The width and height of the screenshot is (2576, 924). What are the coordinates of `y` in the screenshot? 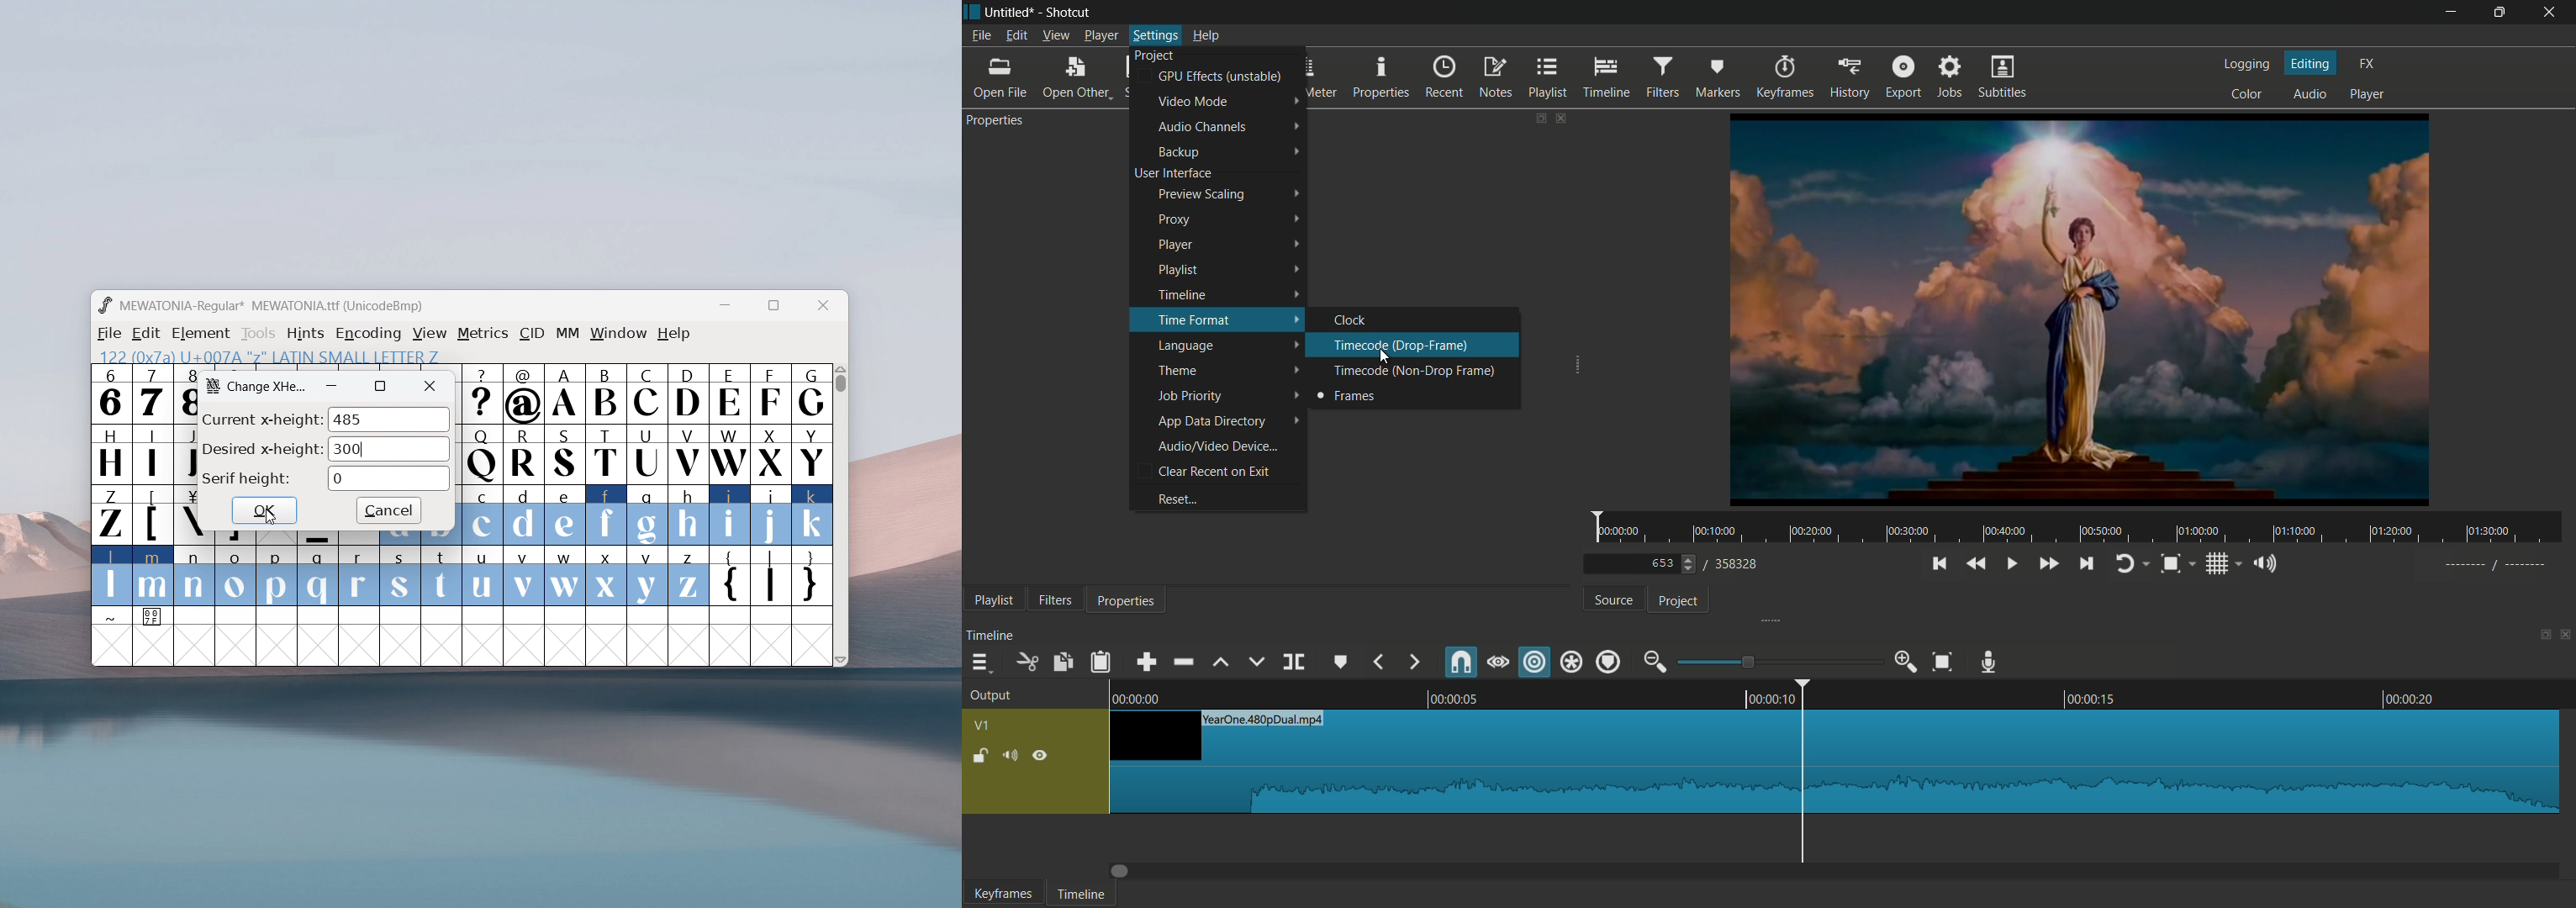 It's located at (648, 577).